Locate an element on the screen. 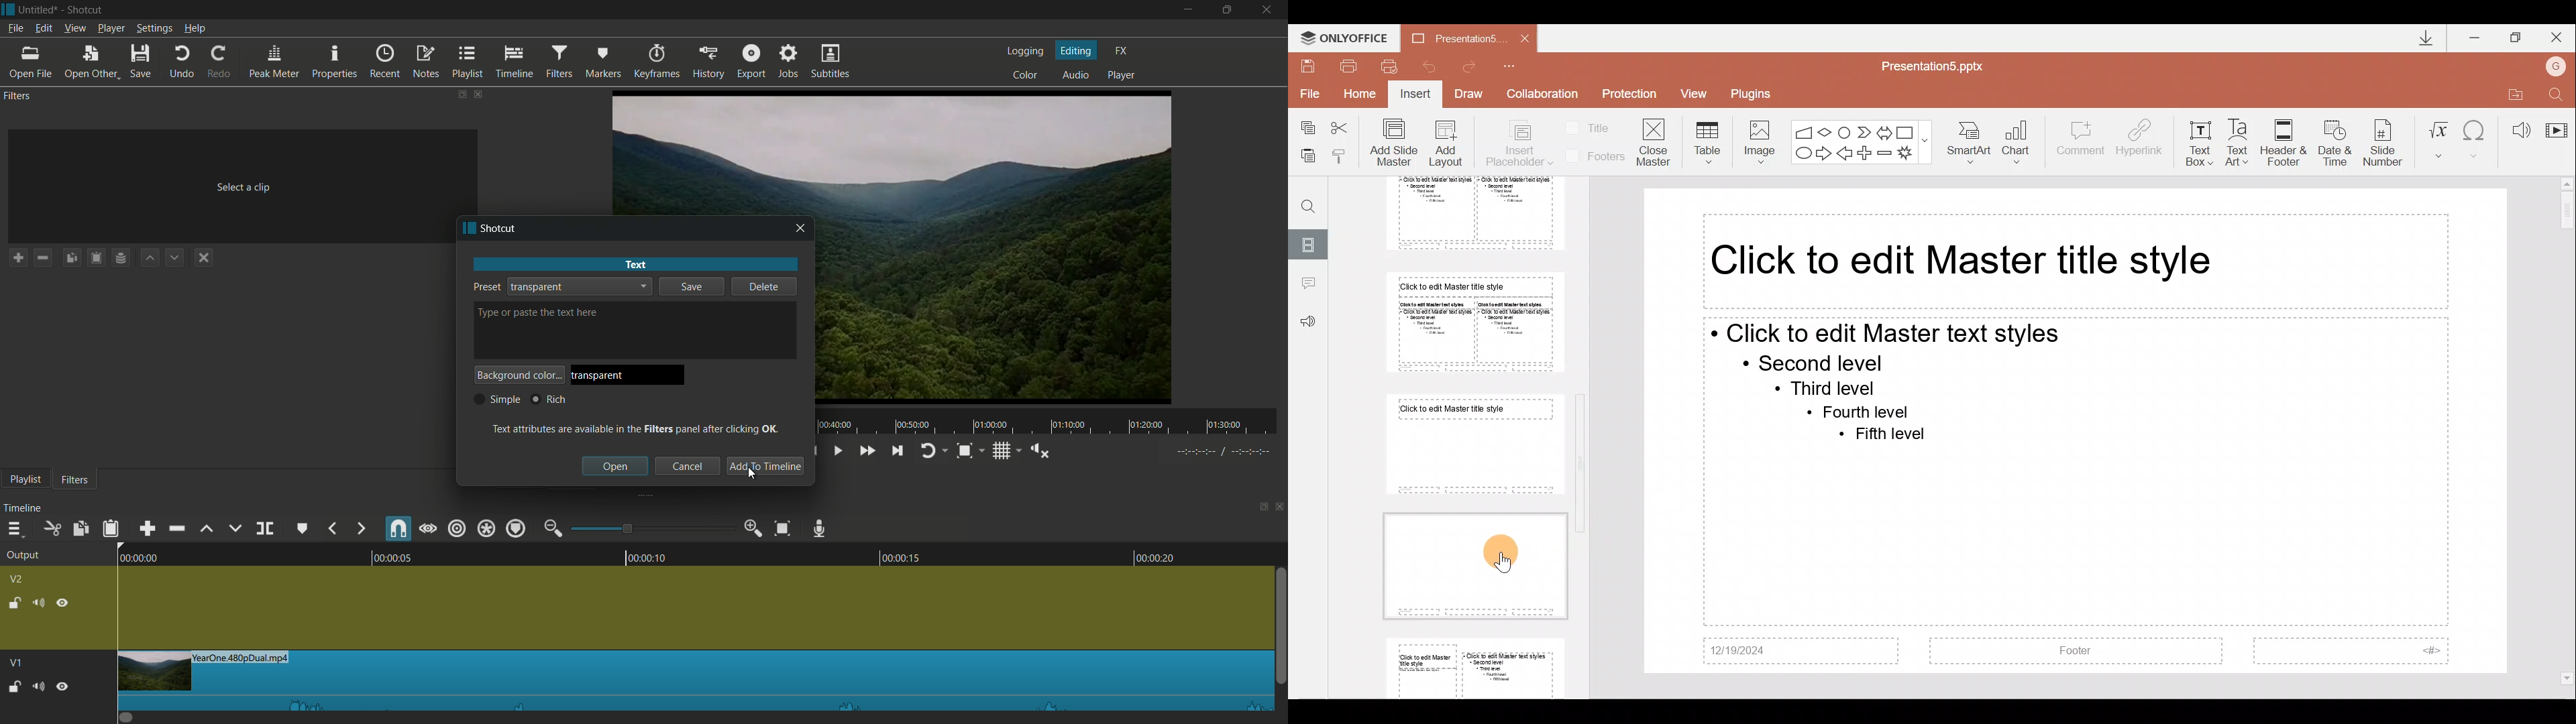  SmartArt is located at coordinates (1972, 143).